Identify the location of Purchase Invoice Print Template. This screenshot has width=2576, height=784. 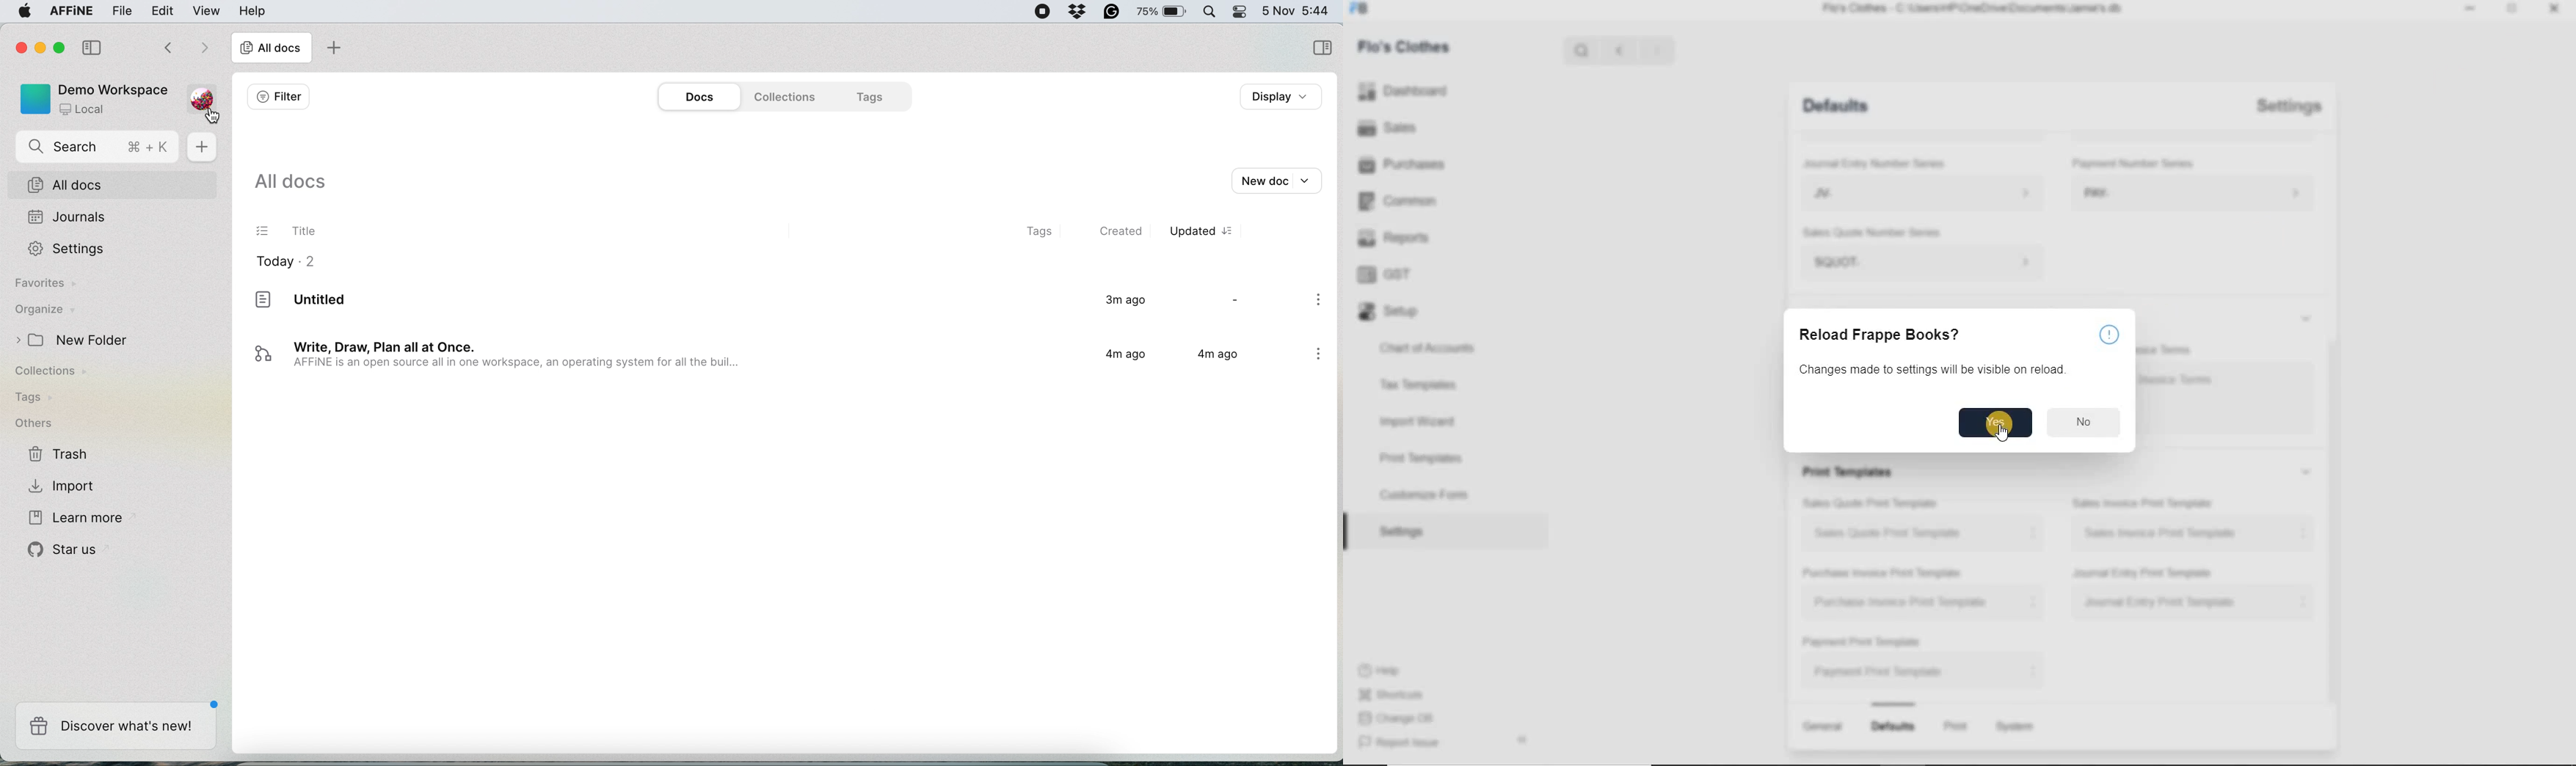
(1928, 602).